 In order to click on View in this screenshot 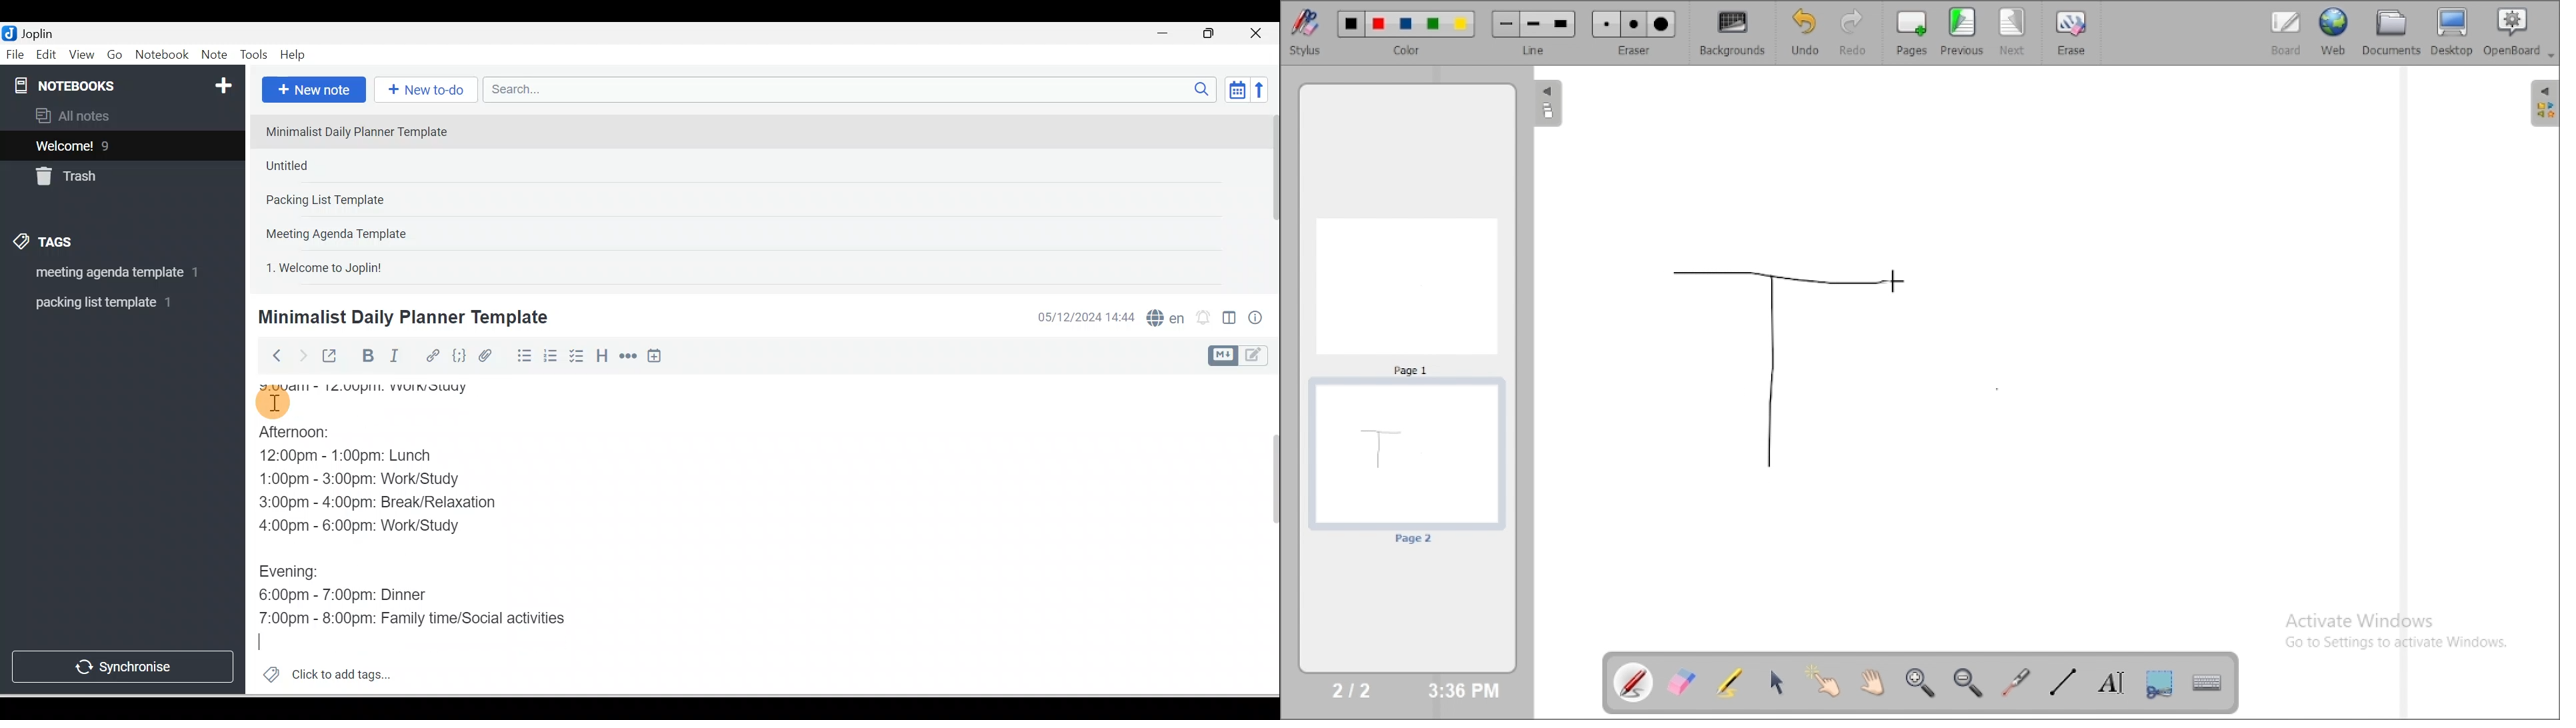, I will do `click(81, 55)`.